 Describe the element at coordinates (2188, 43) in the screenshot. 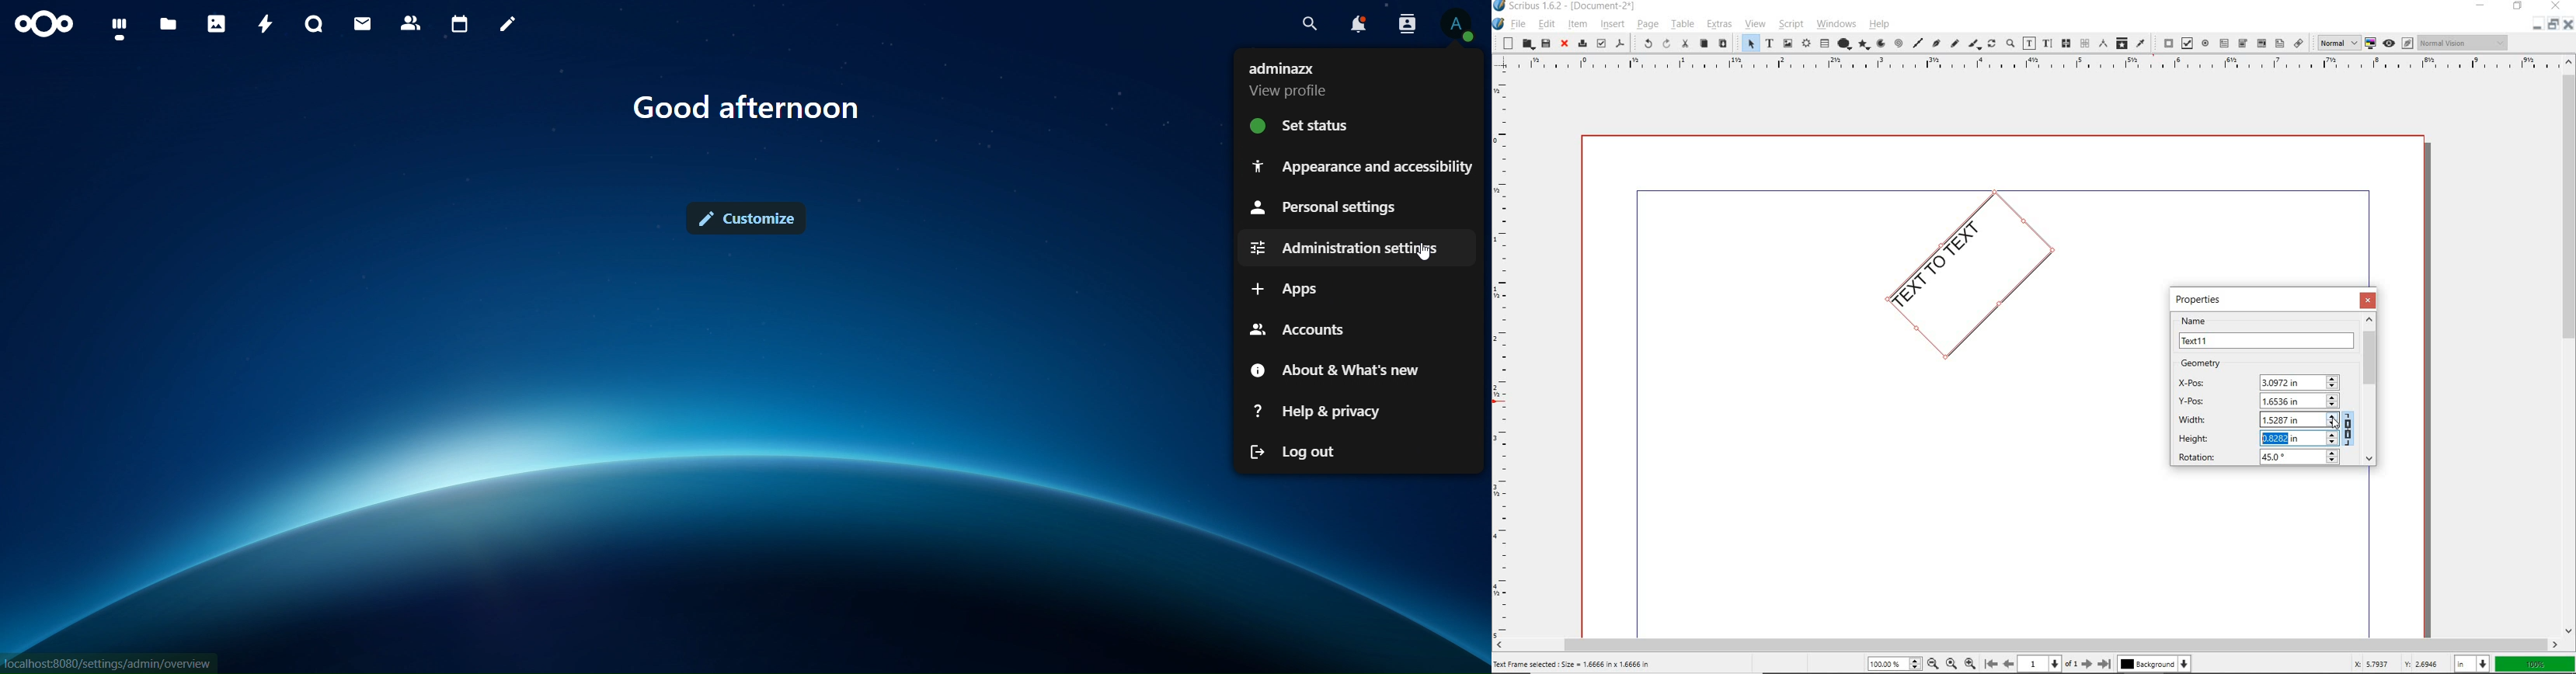

I see `pdf check box` at that location.